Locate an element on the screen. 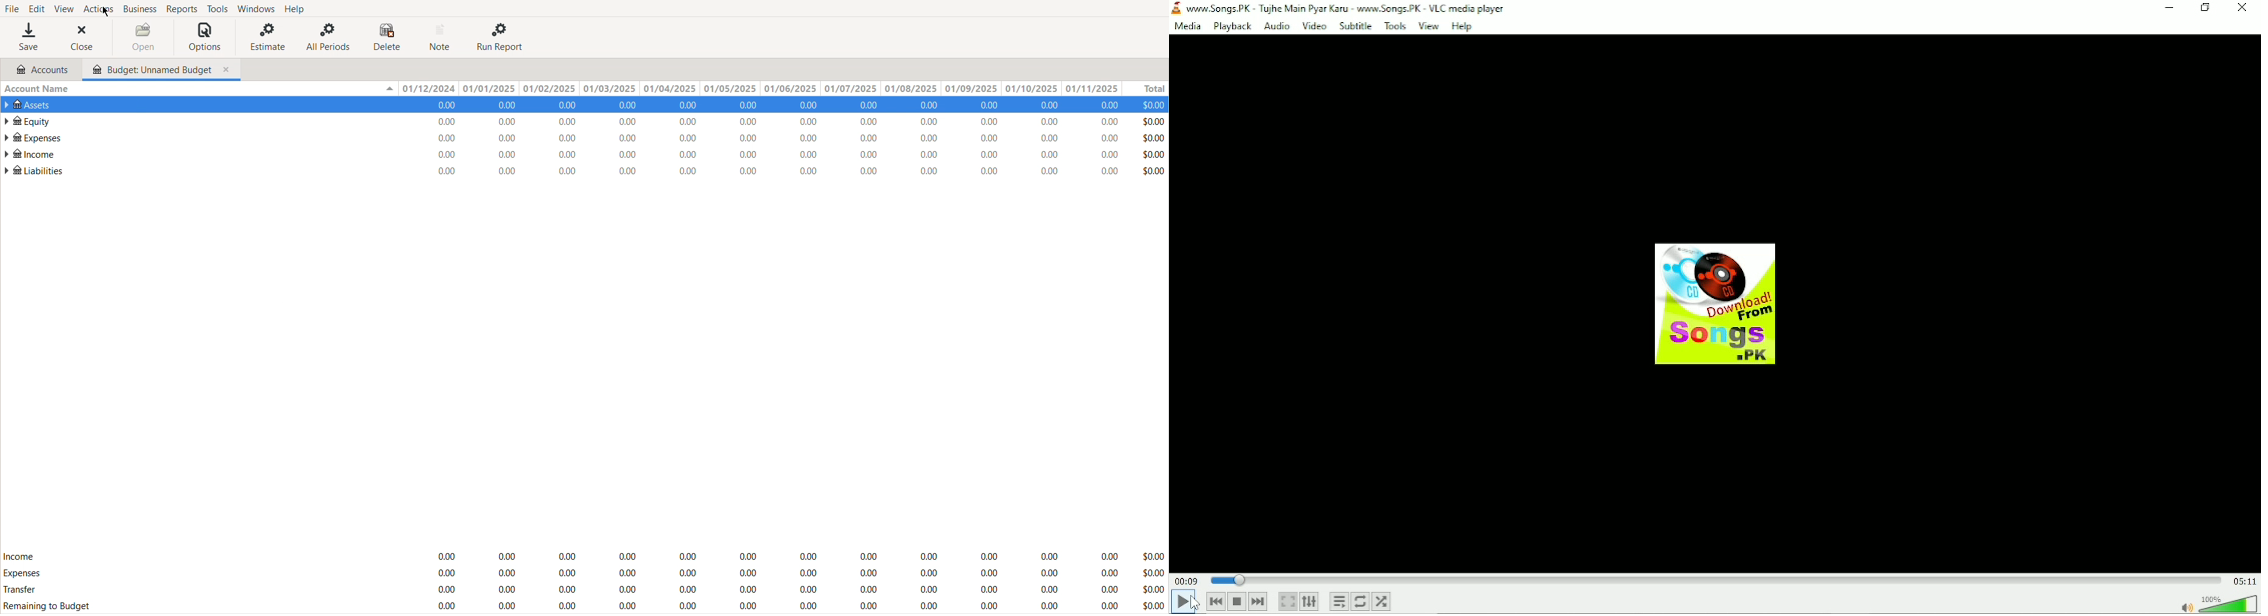 This screenshot has width=2268, height=616. Note is located at coordinates (442, 37).